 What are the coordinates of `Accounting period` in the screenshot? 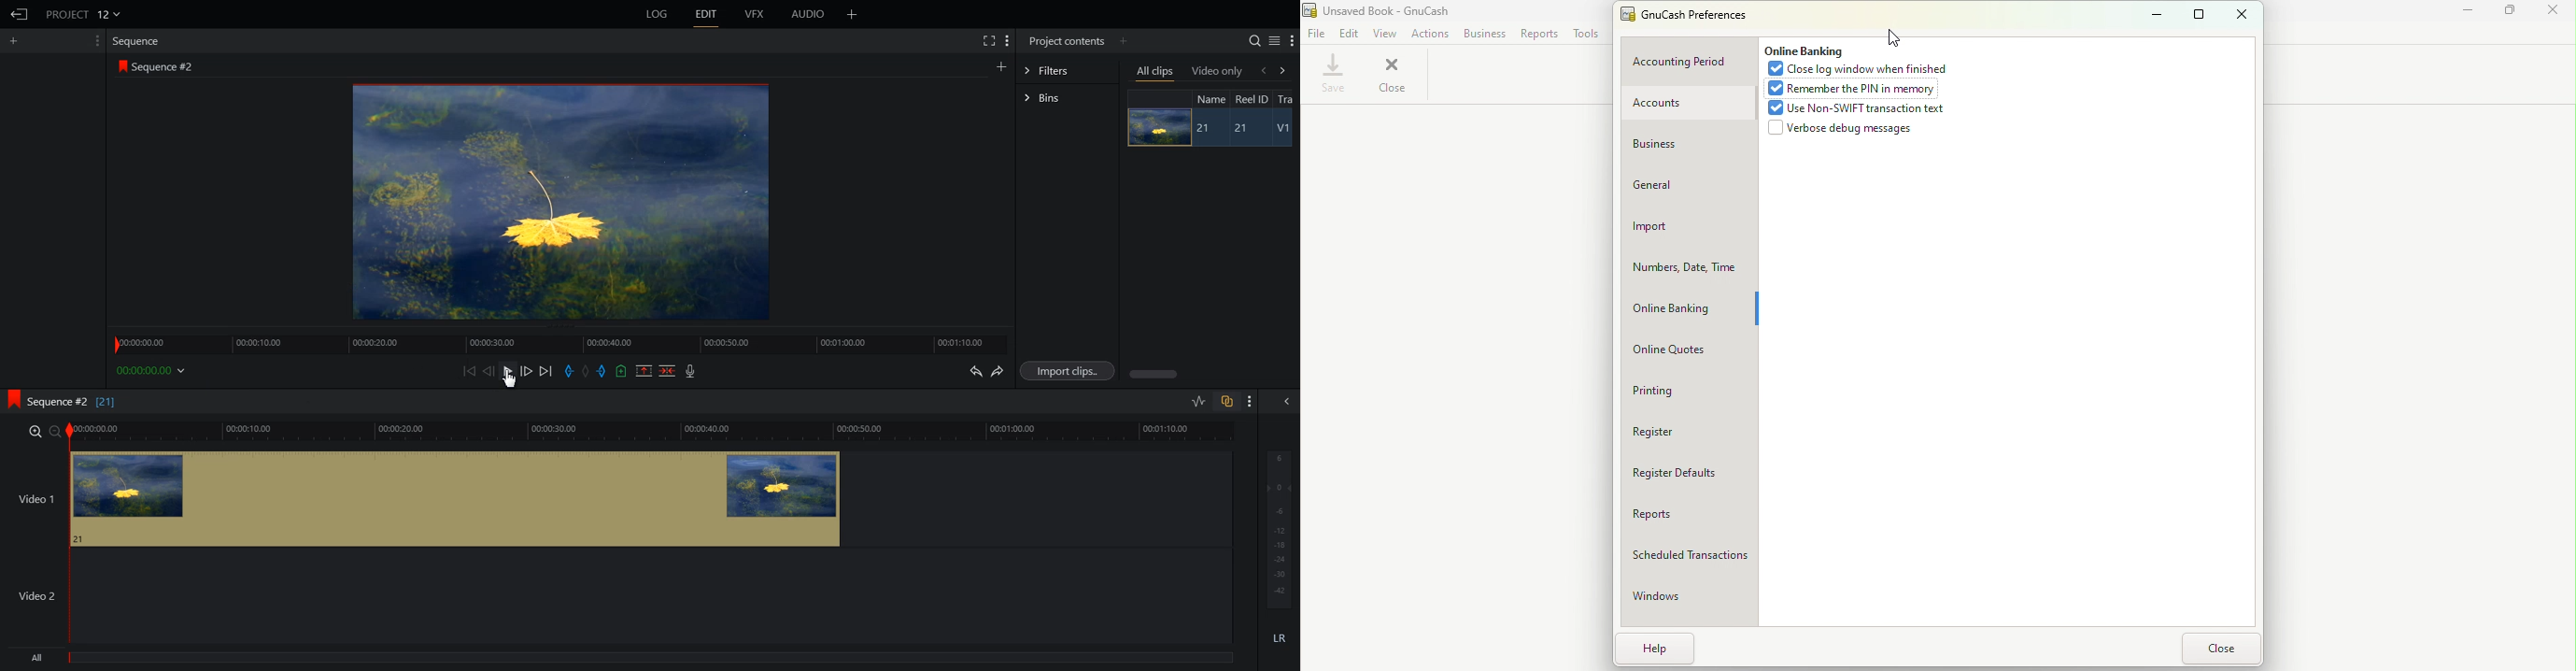 It's located at (1687, 62).